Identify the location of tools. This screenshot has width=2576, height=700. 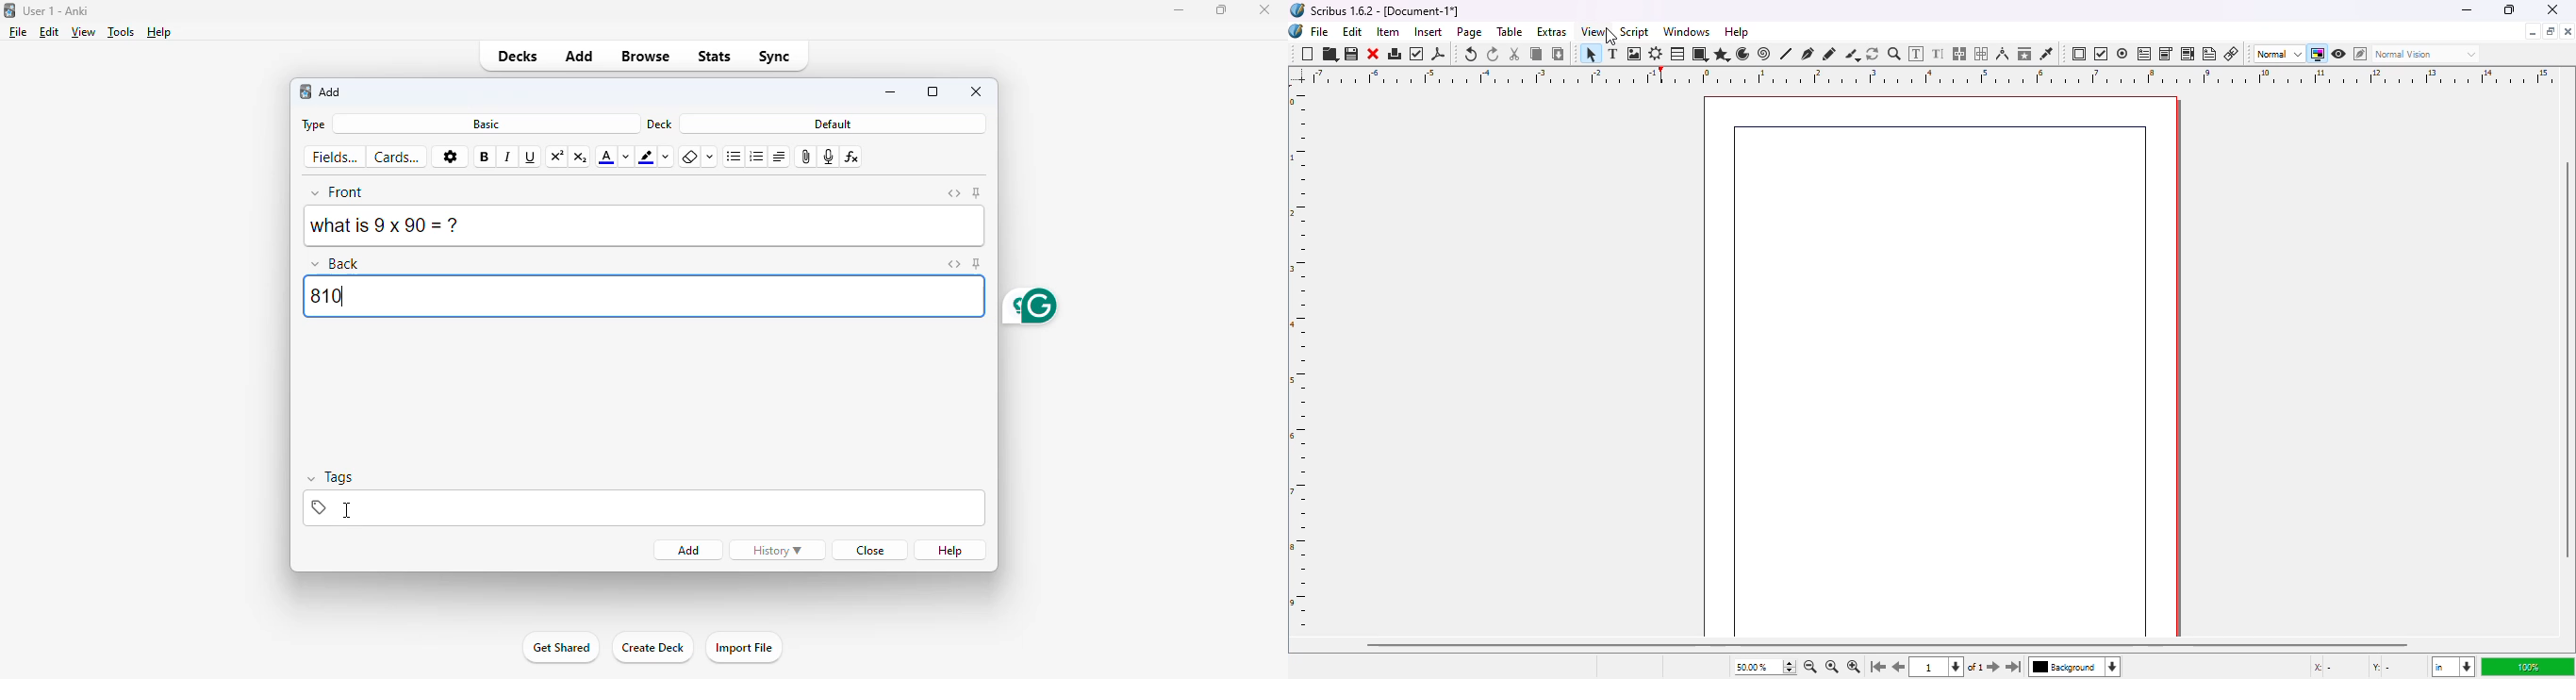
(122, 32).